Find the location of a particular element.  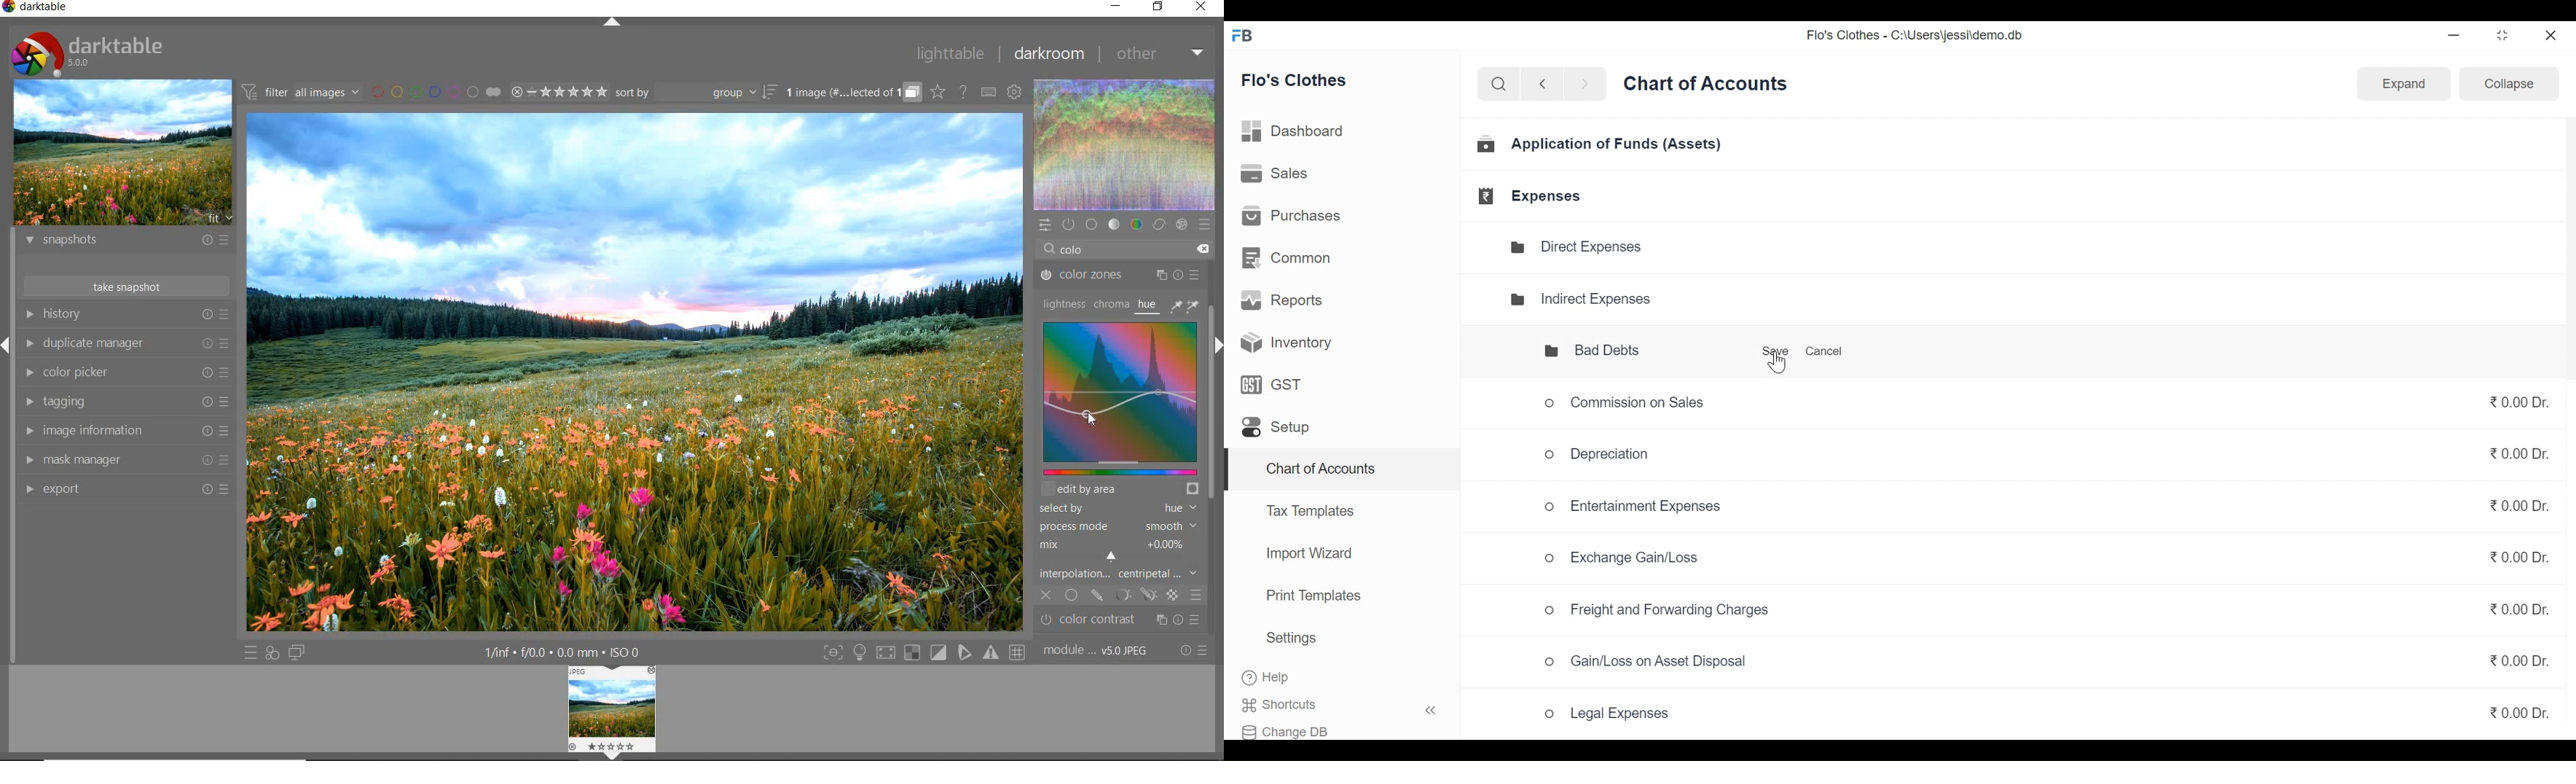

Exchange Gain/Loss is located at coordinates (1629, 558).